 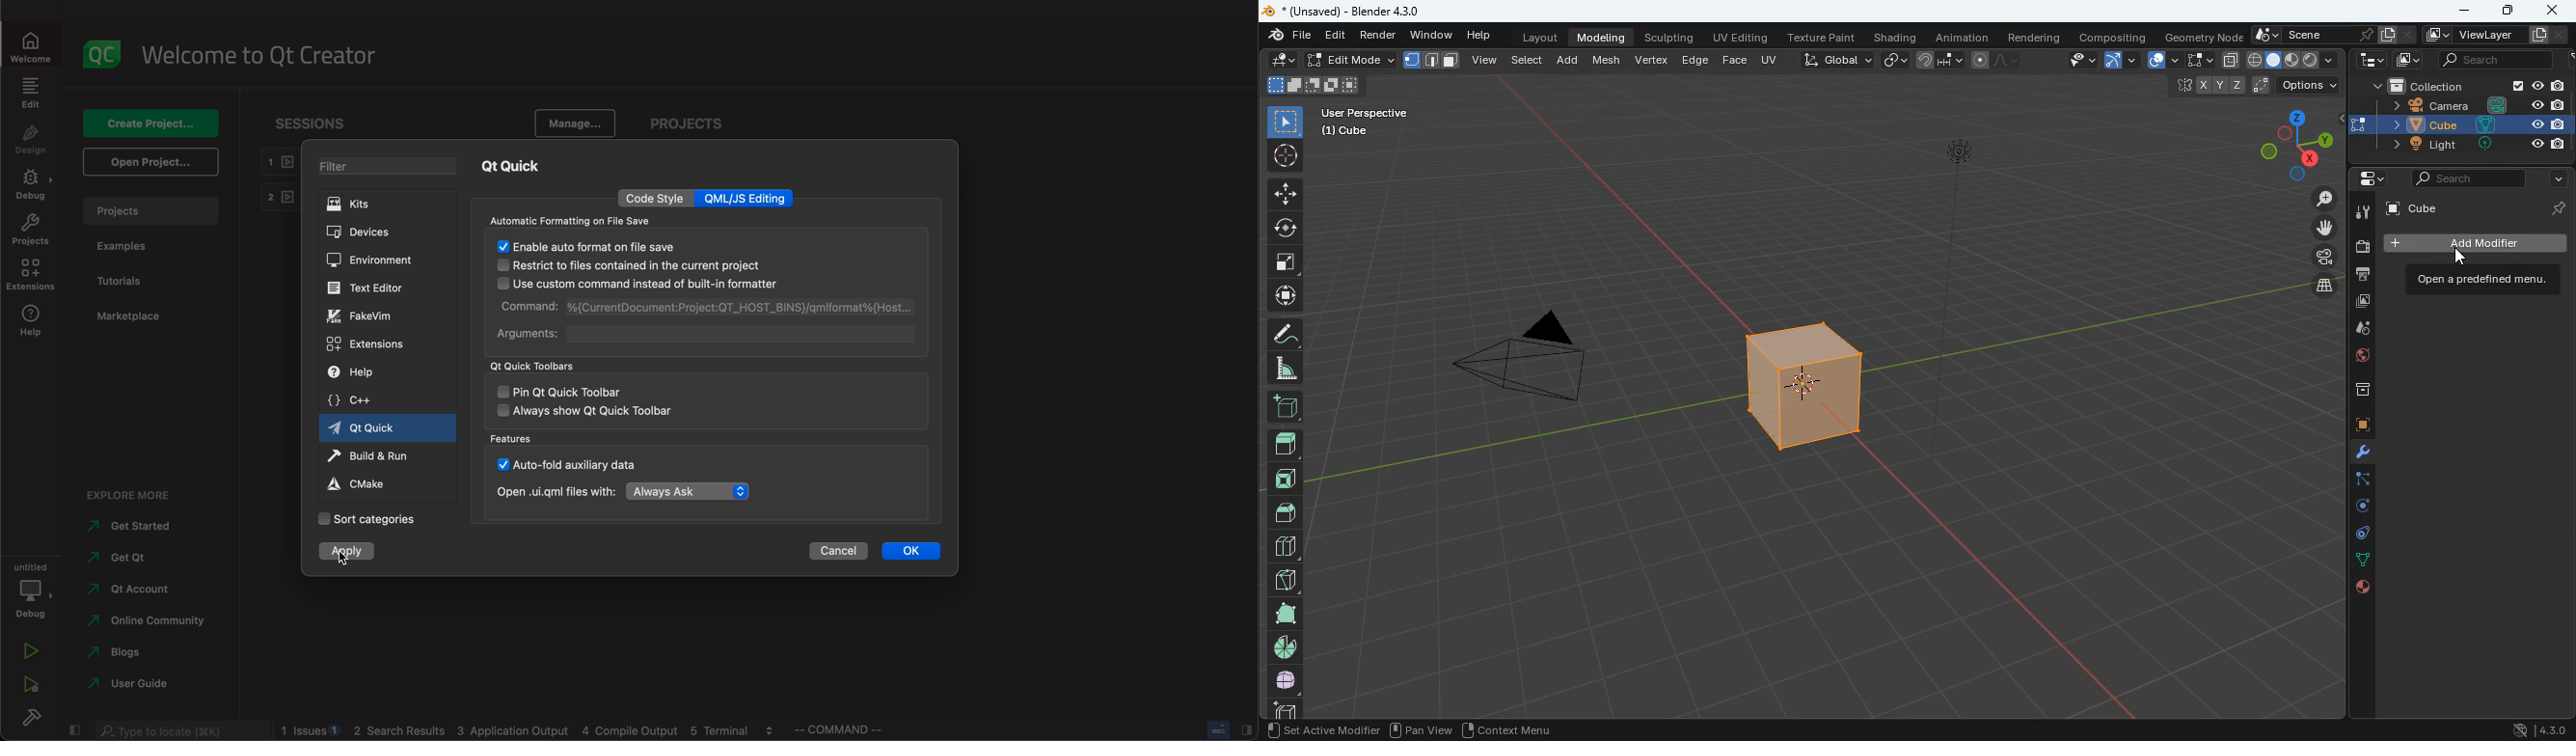 I want to click on cube, so click(x=1799, y=392).